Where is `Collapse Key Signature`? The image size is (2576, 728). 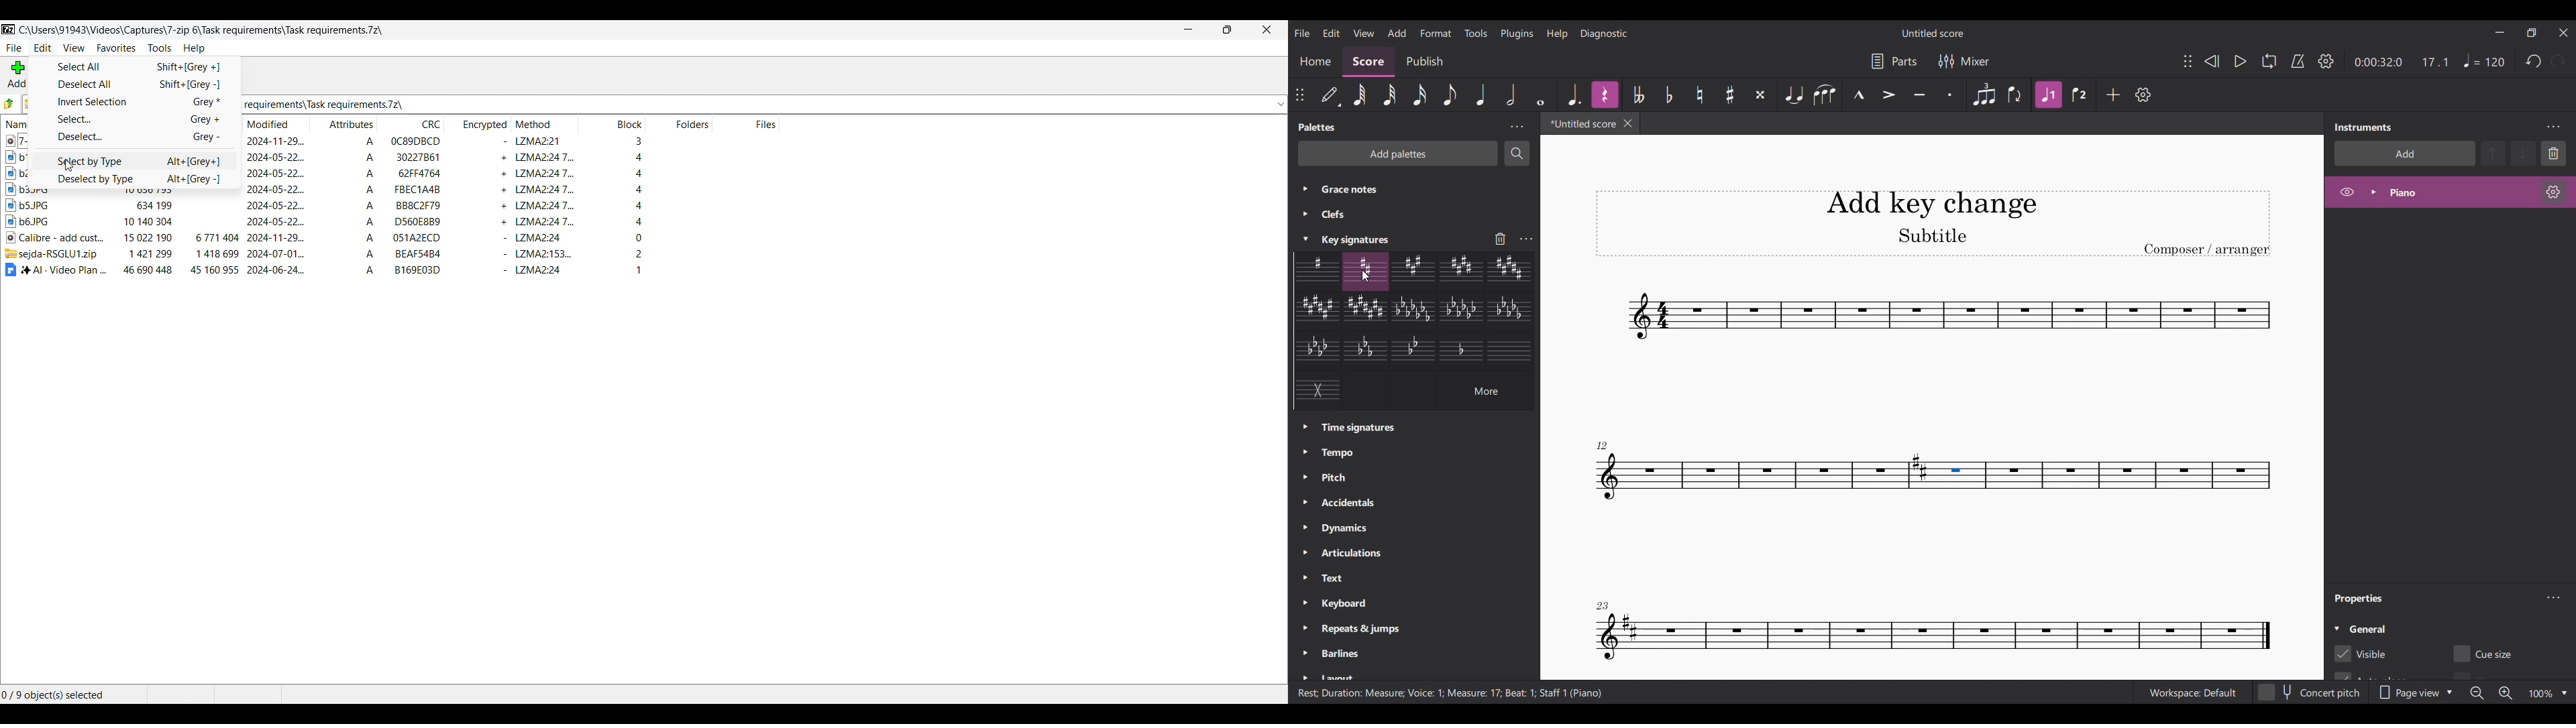 Collapse Key Signature is located at coordinates (1305, 239).